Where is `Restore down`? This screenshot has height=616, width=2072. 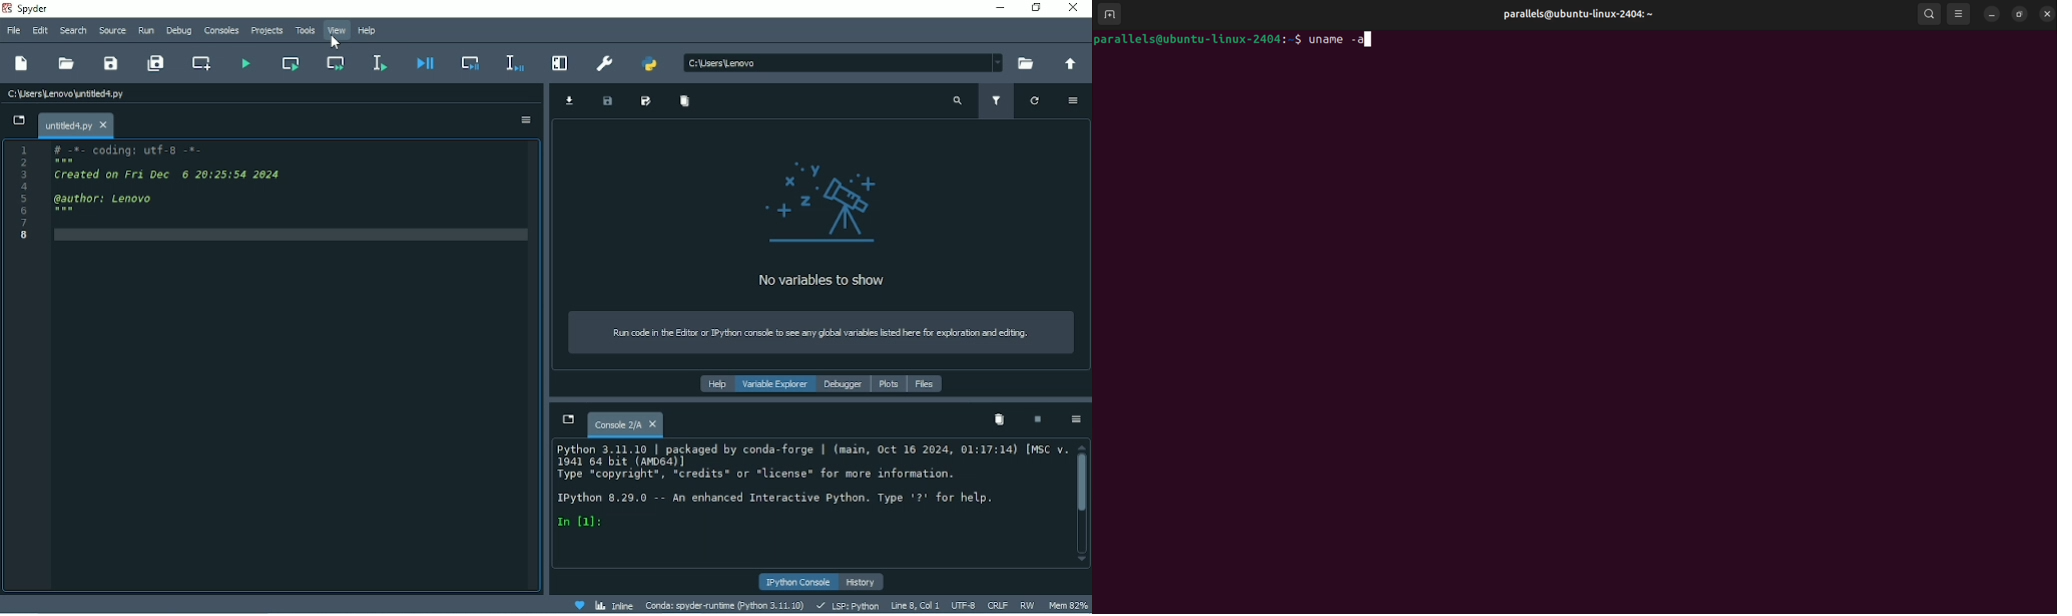 Restore down is located at coordinates (1036, 9).